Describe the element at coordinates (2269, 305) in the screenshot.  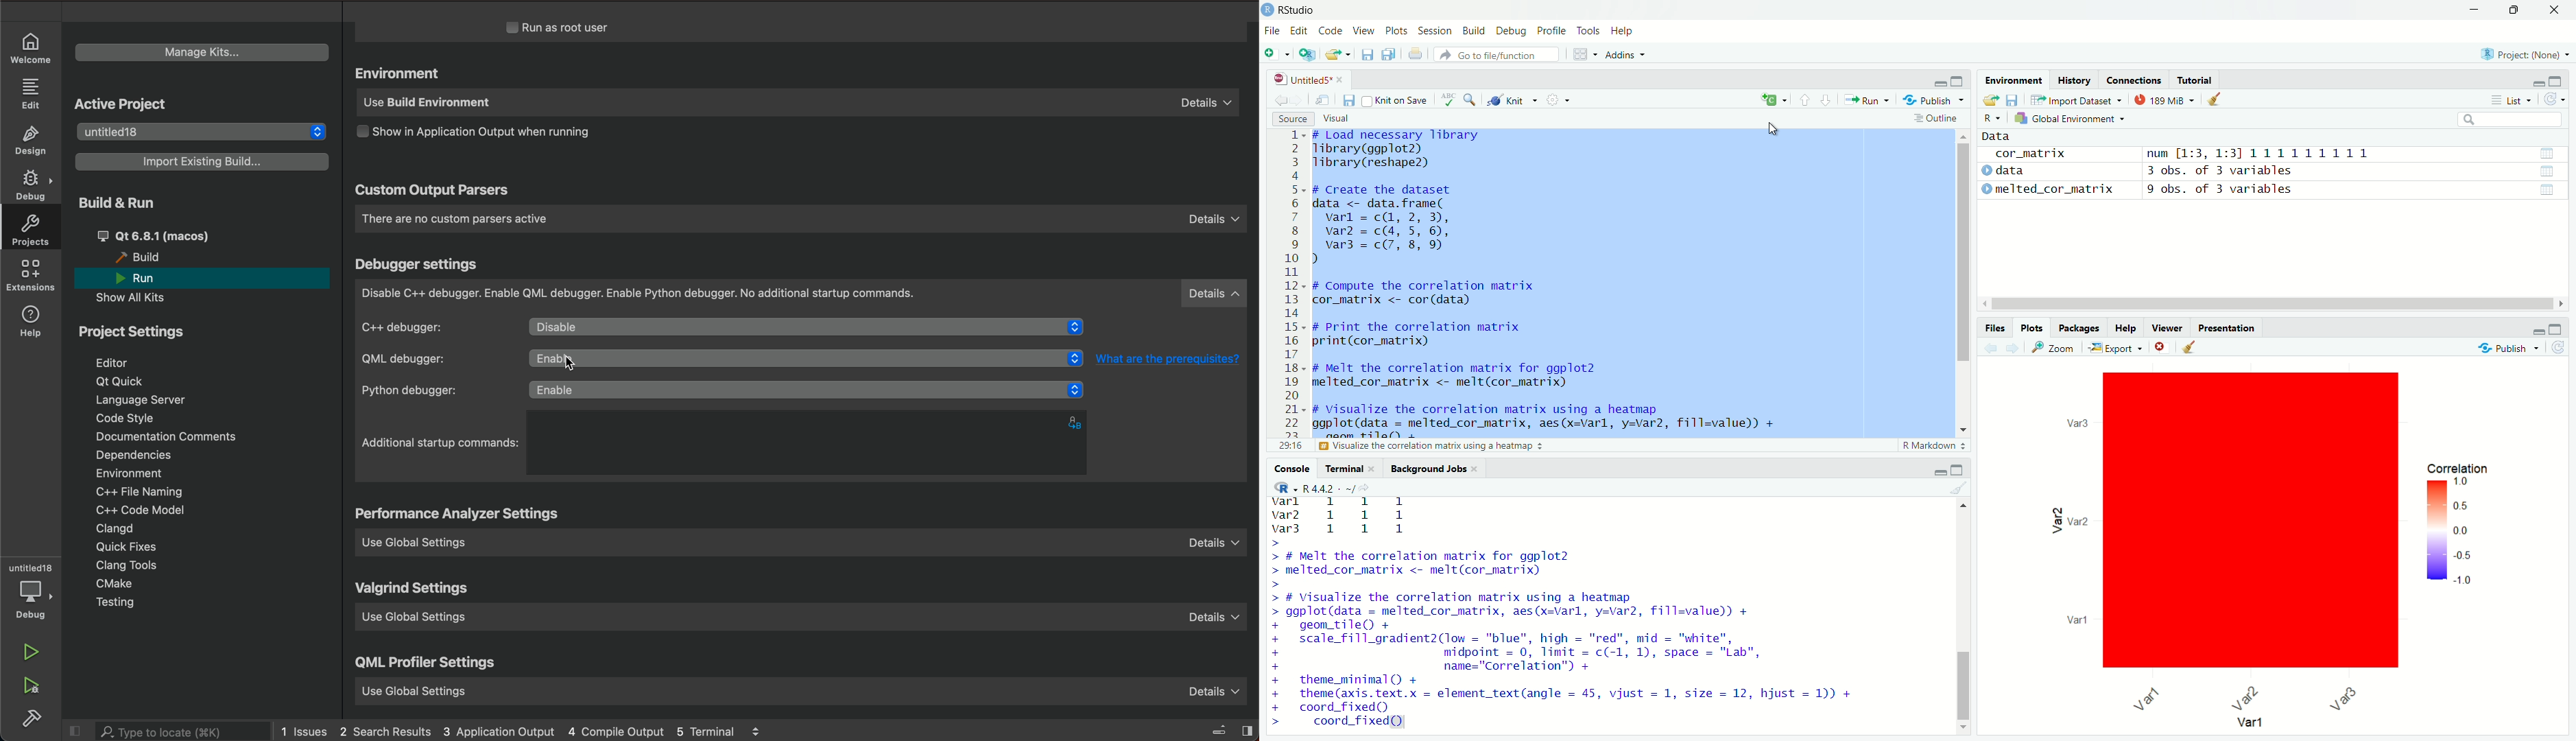
I see `horizontal scrollbar` at that location.